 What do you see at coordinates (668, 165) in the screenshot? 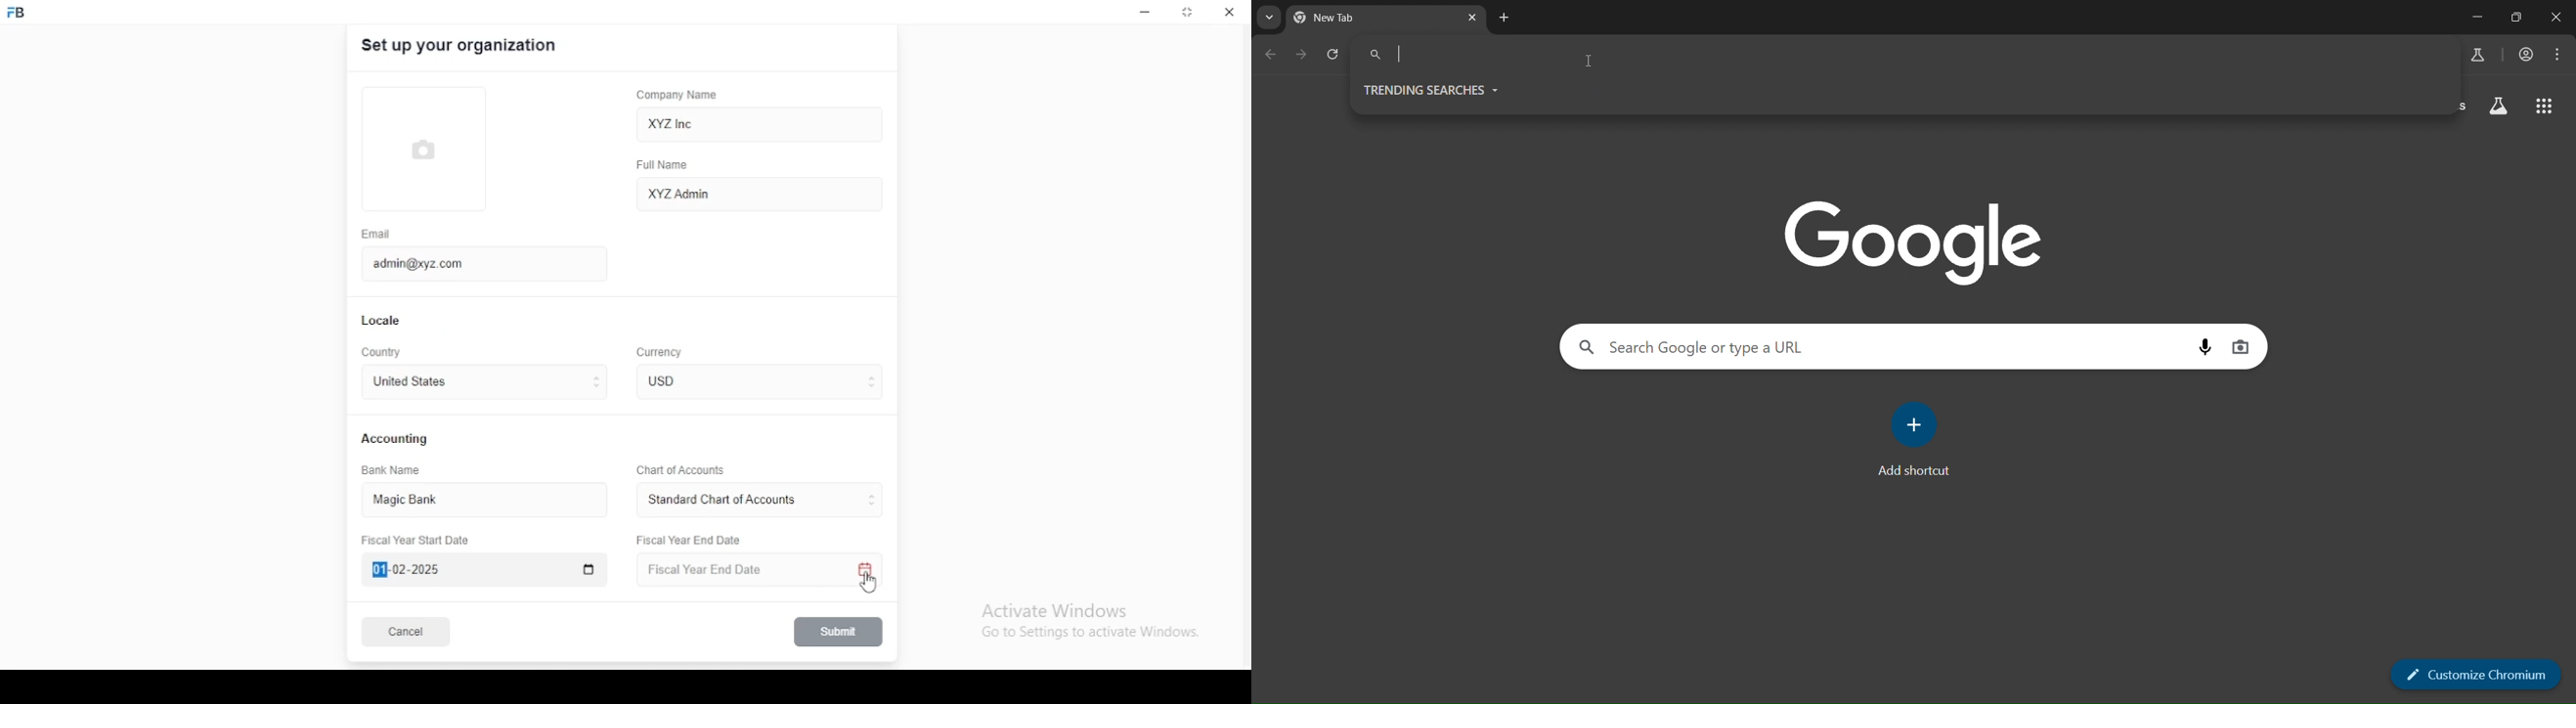
I see `full name` at bounding box center [668, 165].